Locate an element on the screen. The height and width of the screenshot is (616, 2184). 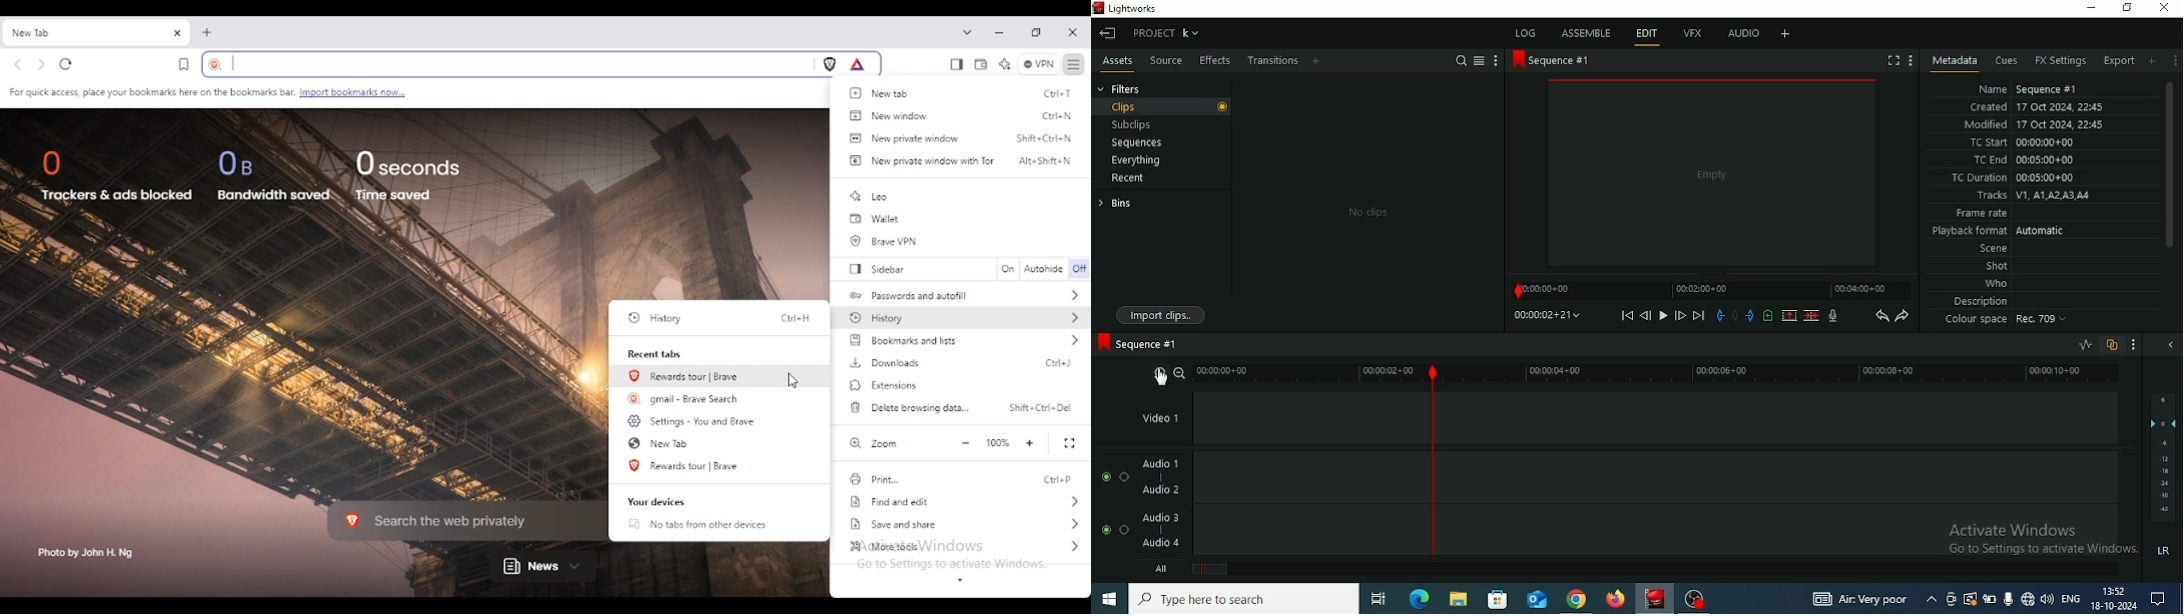
Warning is located at coordinates (1969, 598).